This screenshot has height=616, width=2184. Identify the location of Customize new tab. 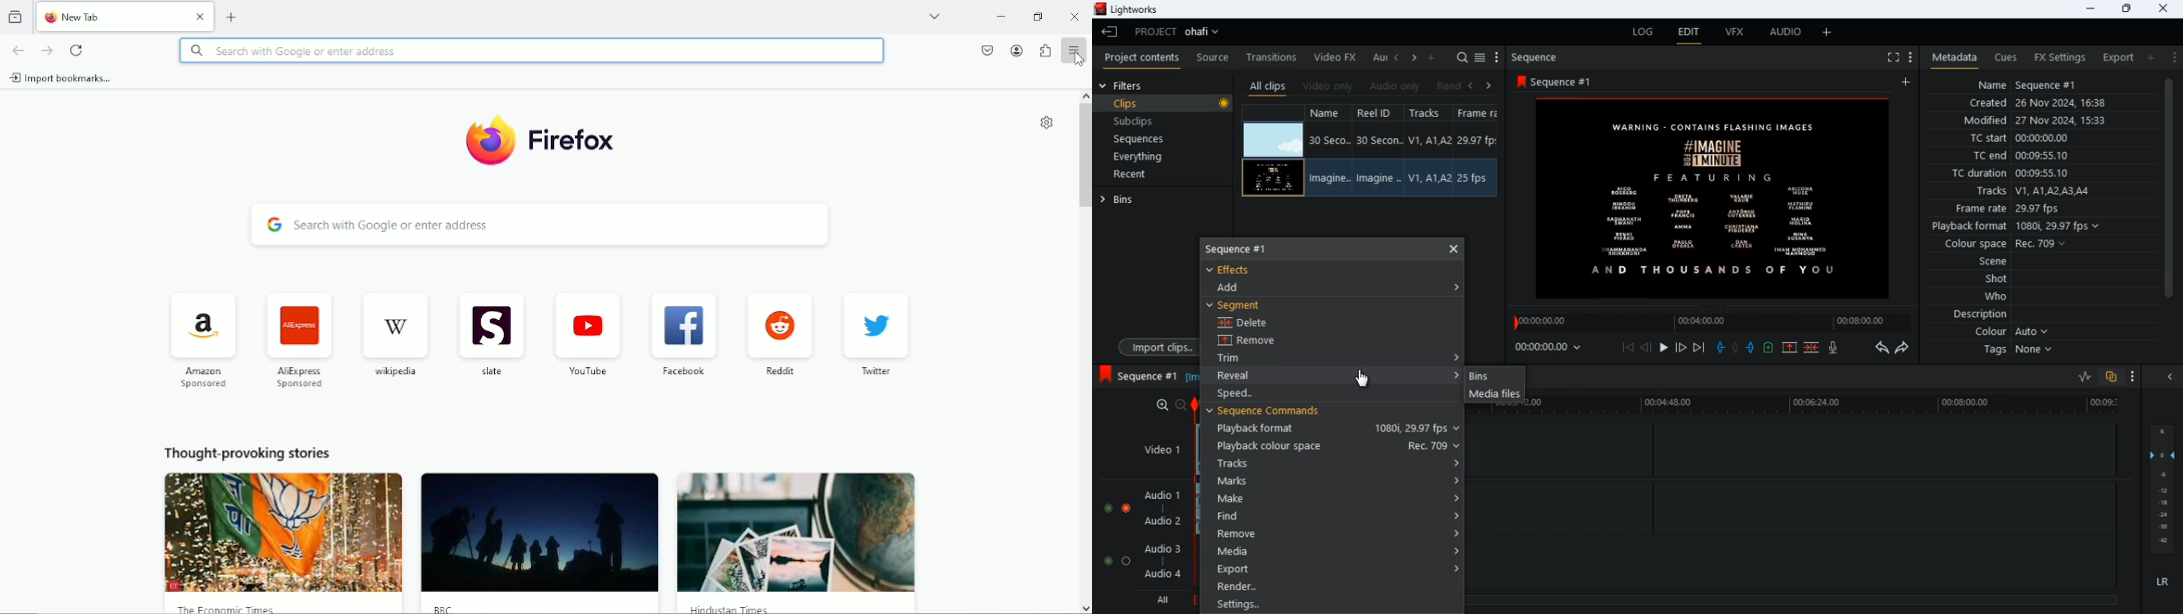
(1048, 122).